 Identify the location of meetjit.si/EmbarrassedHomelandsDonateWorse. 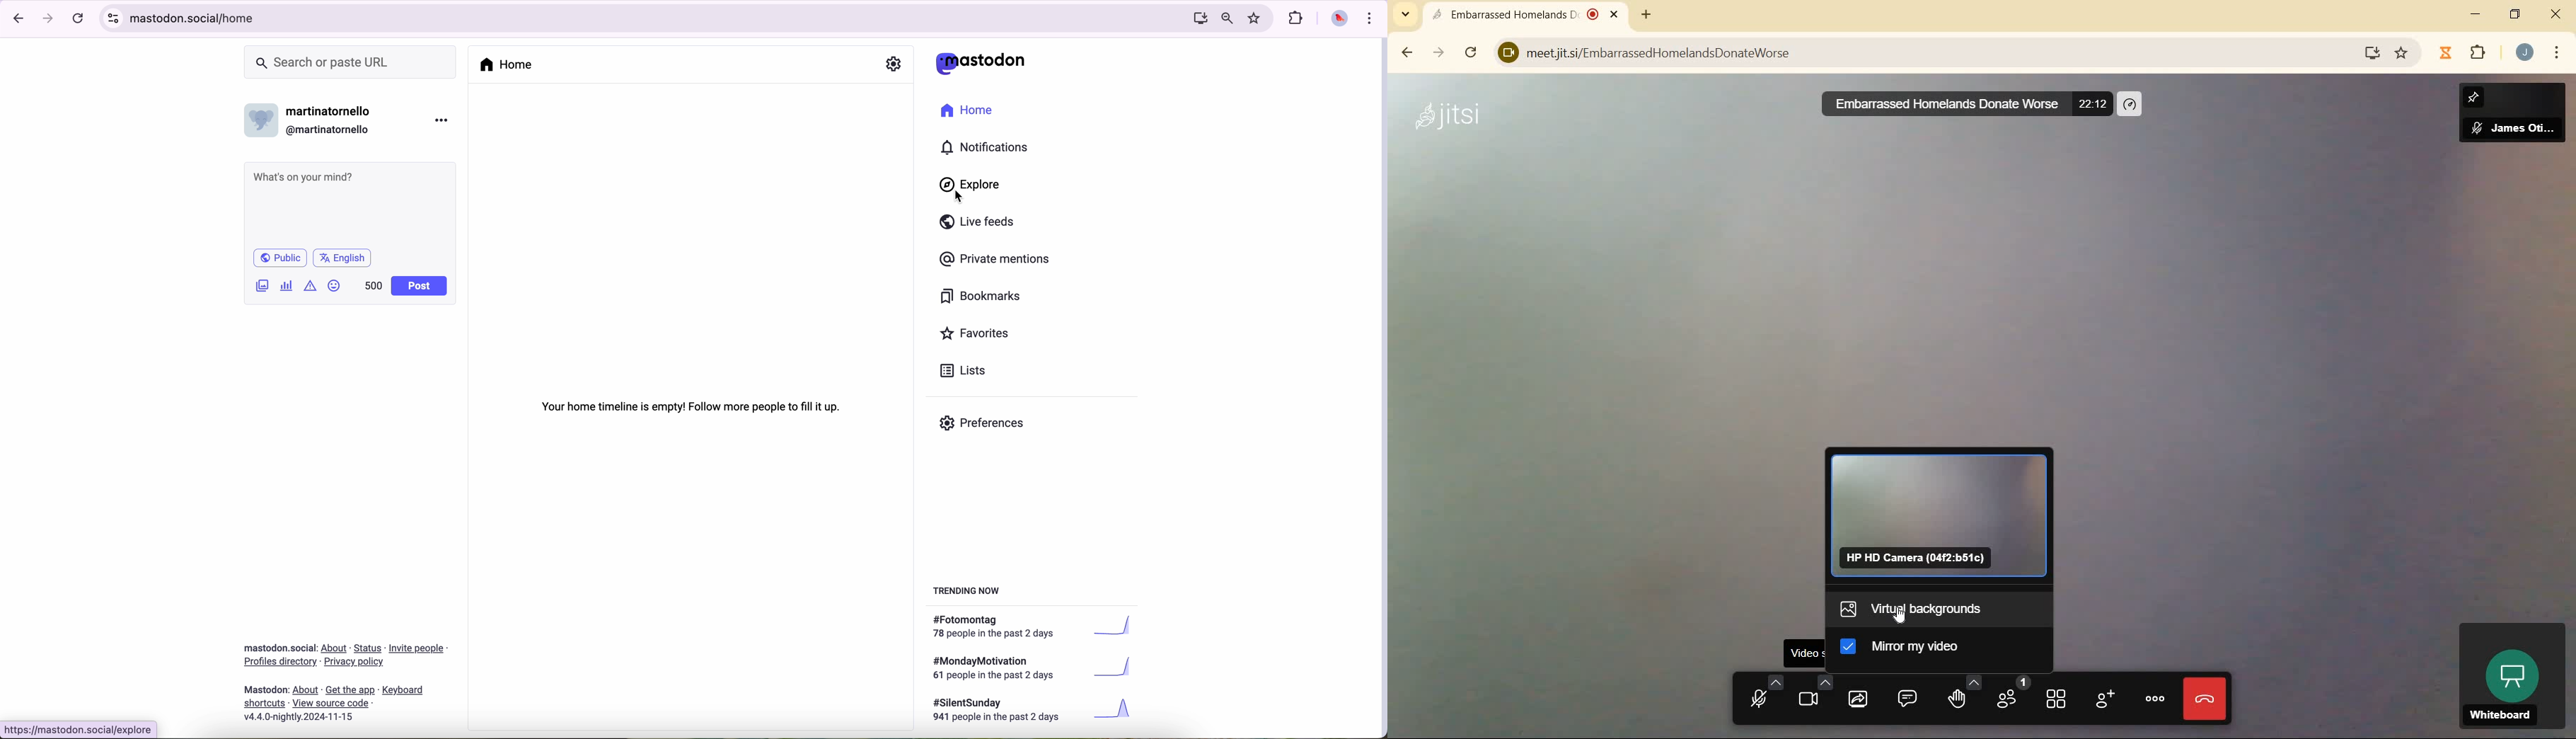
(1915, 50).